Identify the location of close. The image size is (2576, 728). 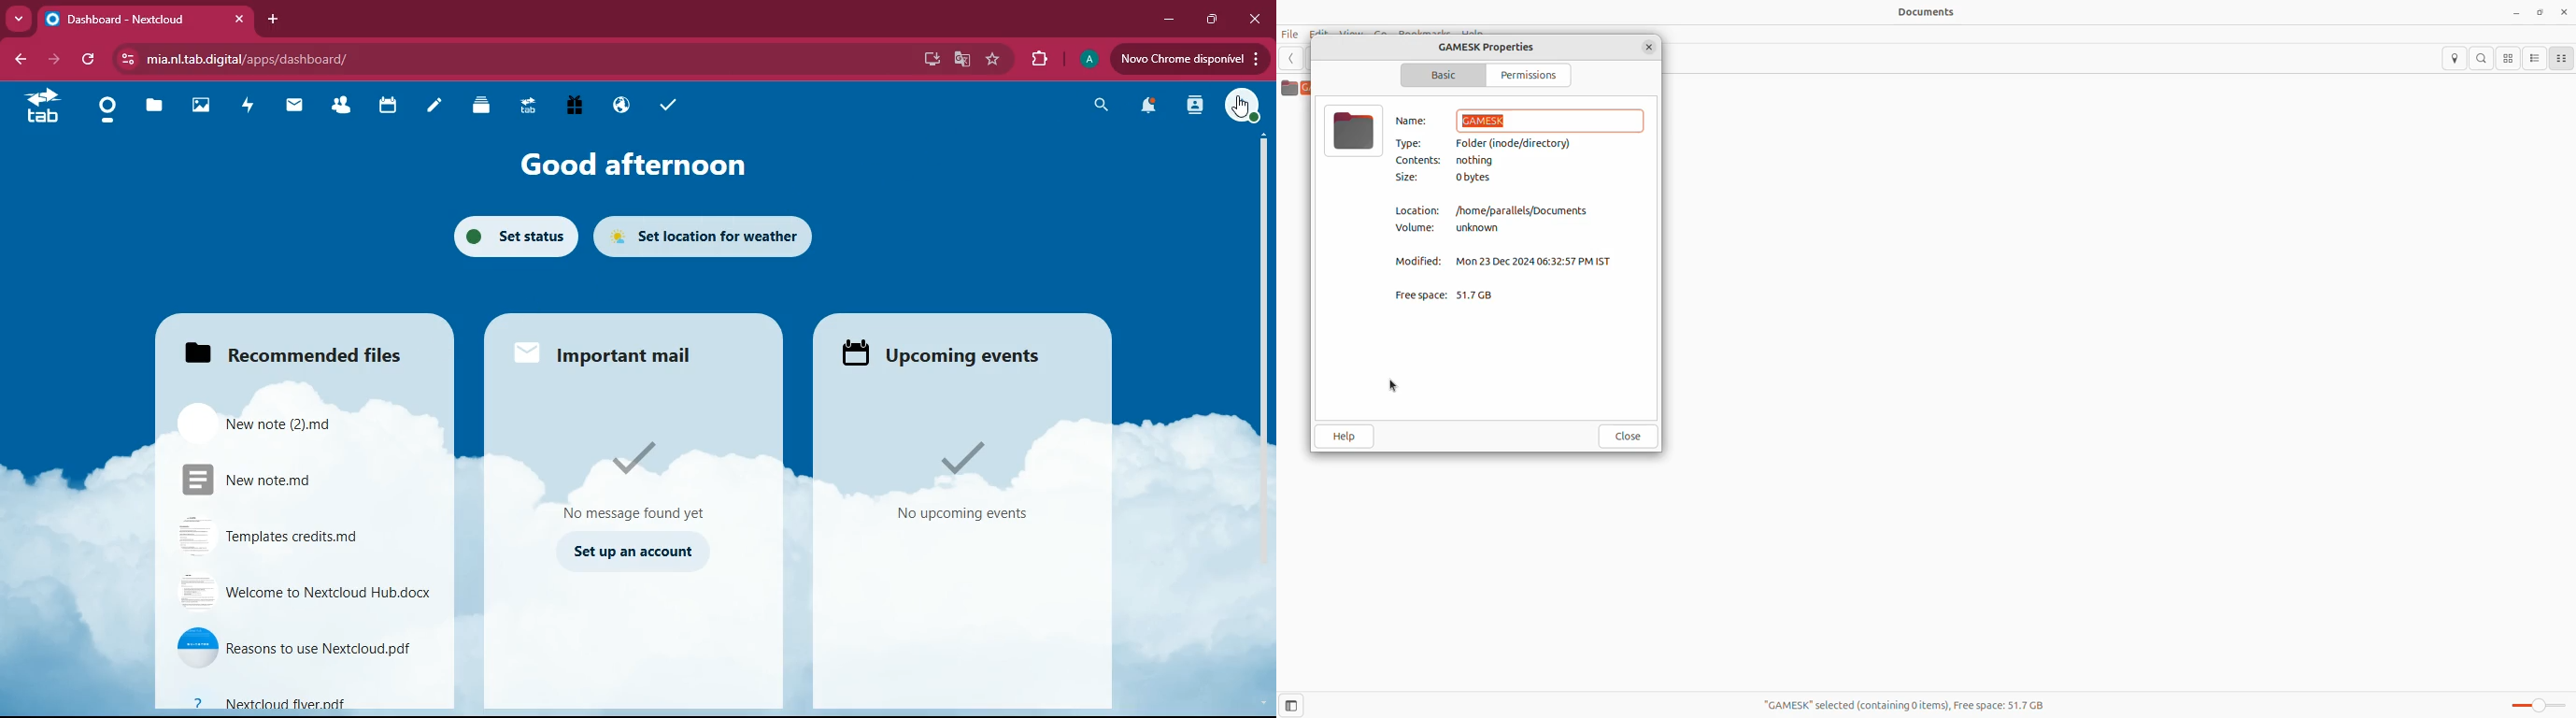
(1254, 18).